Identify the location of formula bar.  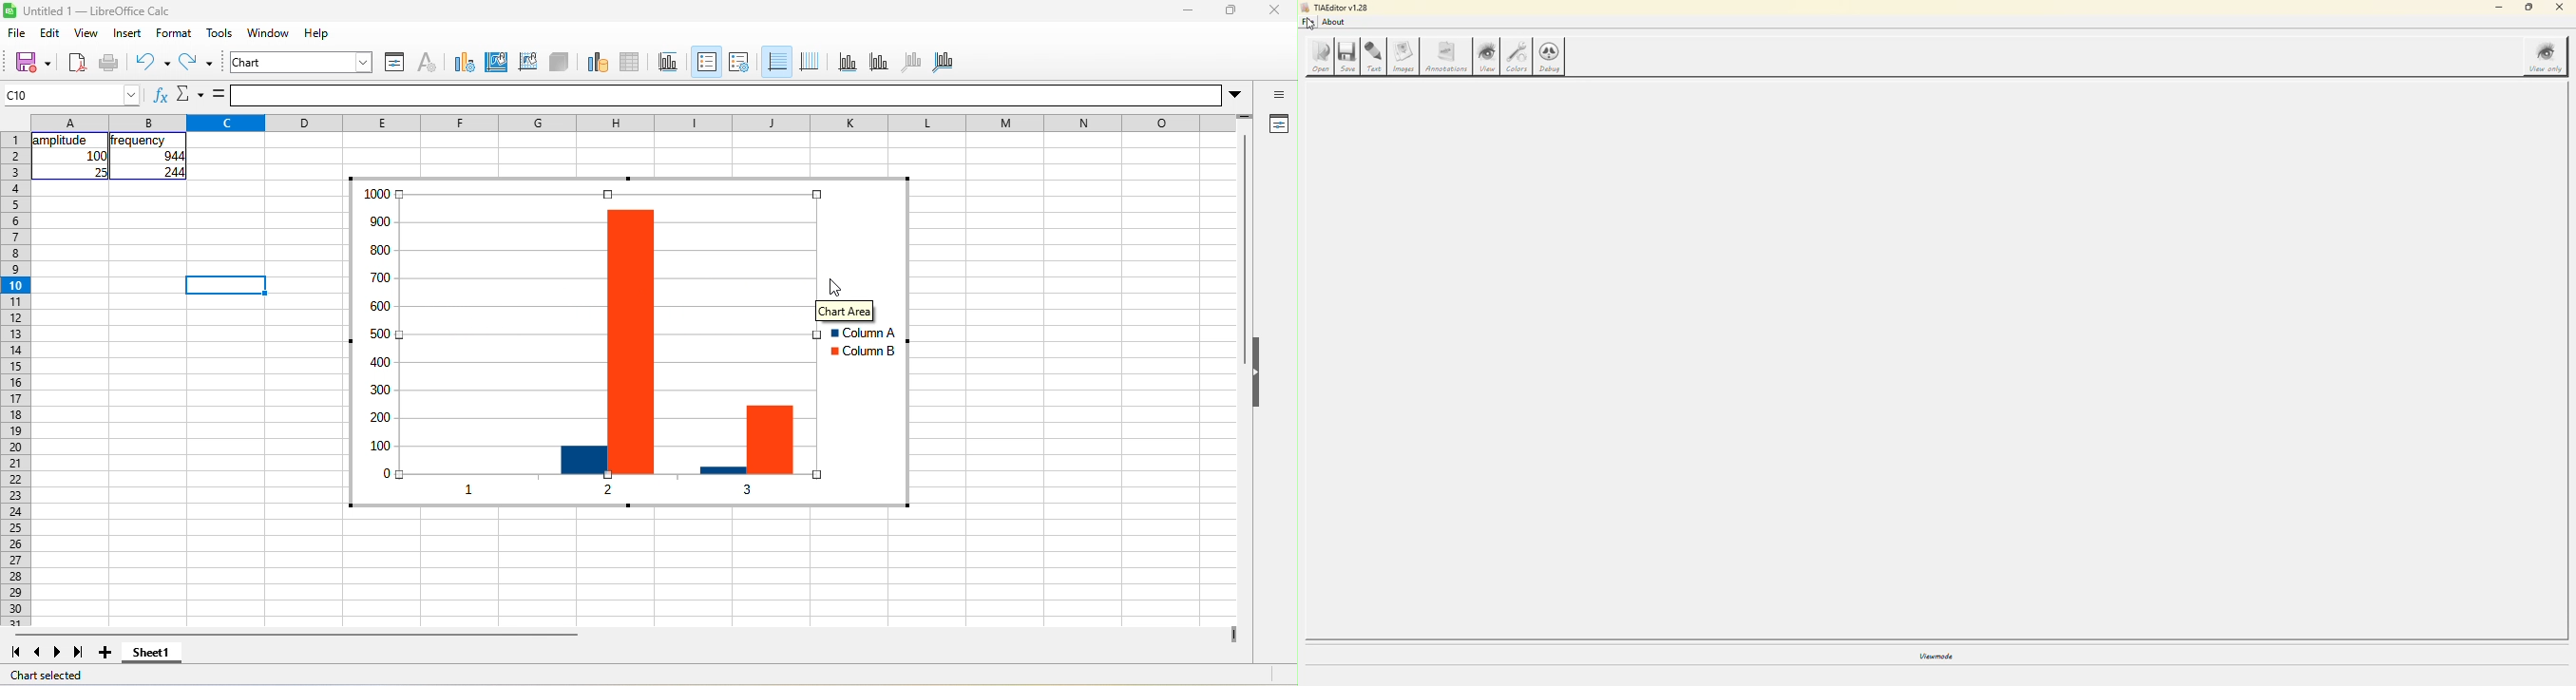
(744, 95).